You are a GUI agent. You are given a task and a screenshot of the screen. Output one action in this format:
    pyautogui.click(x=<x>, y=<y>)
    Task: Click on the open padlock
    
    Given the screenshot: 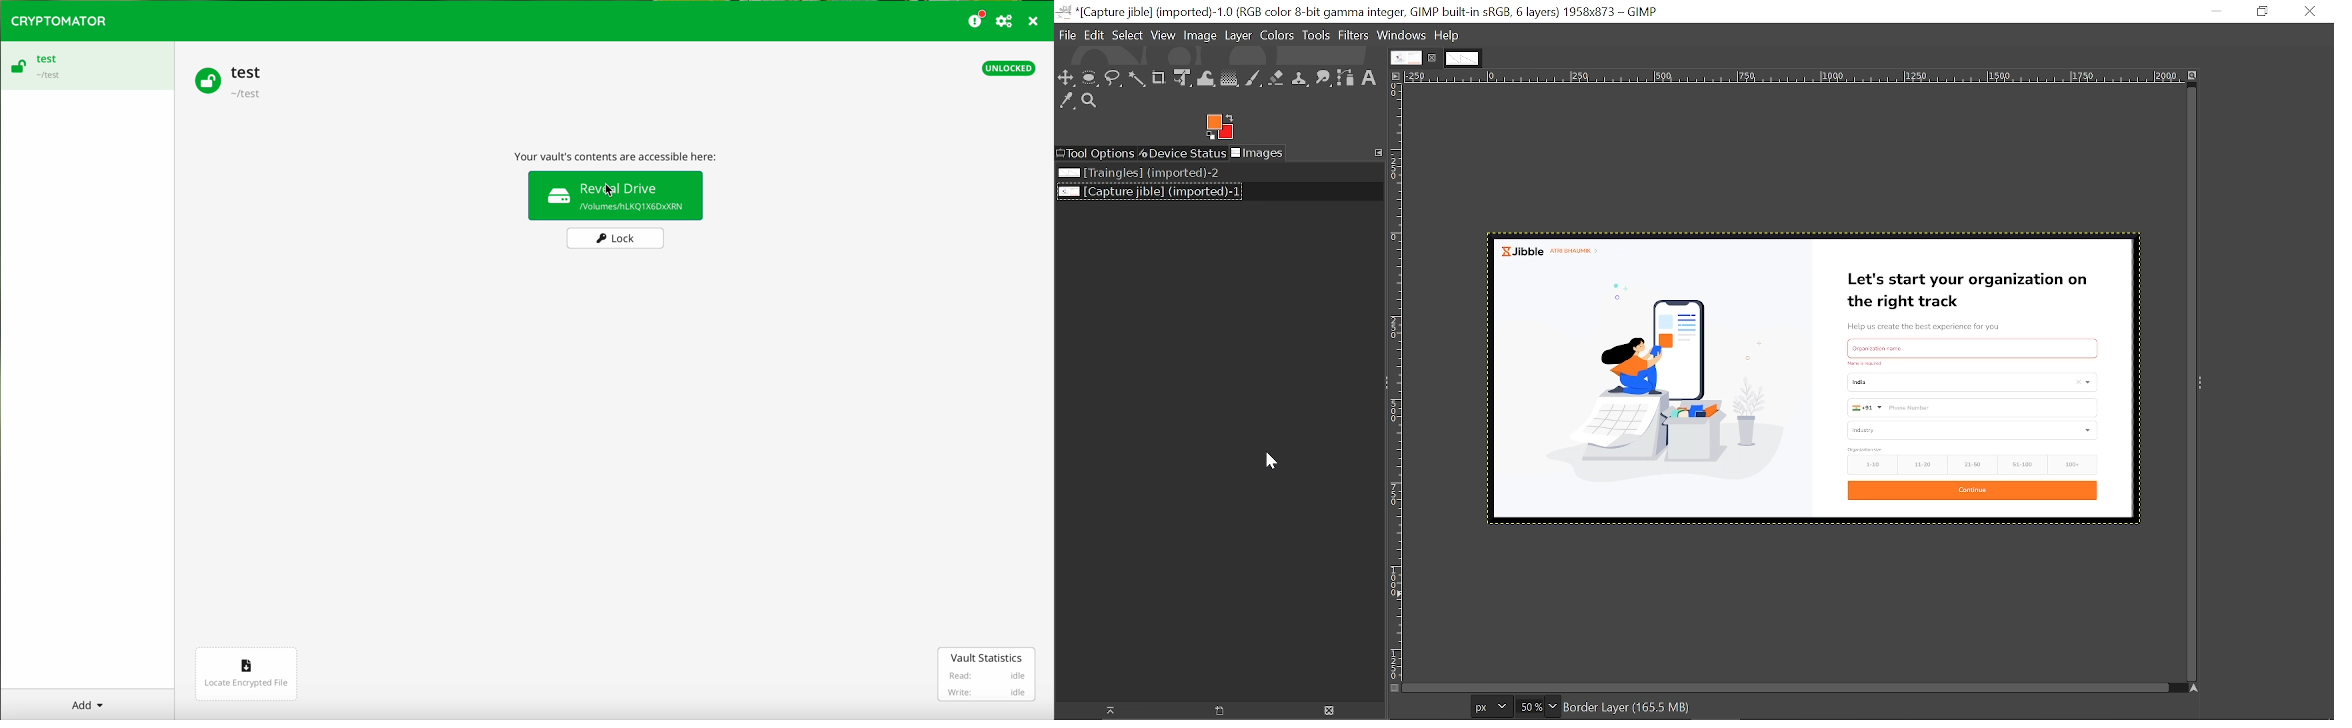 What is the action you would take?
    pyautogui.click(x=205, y=79)
    